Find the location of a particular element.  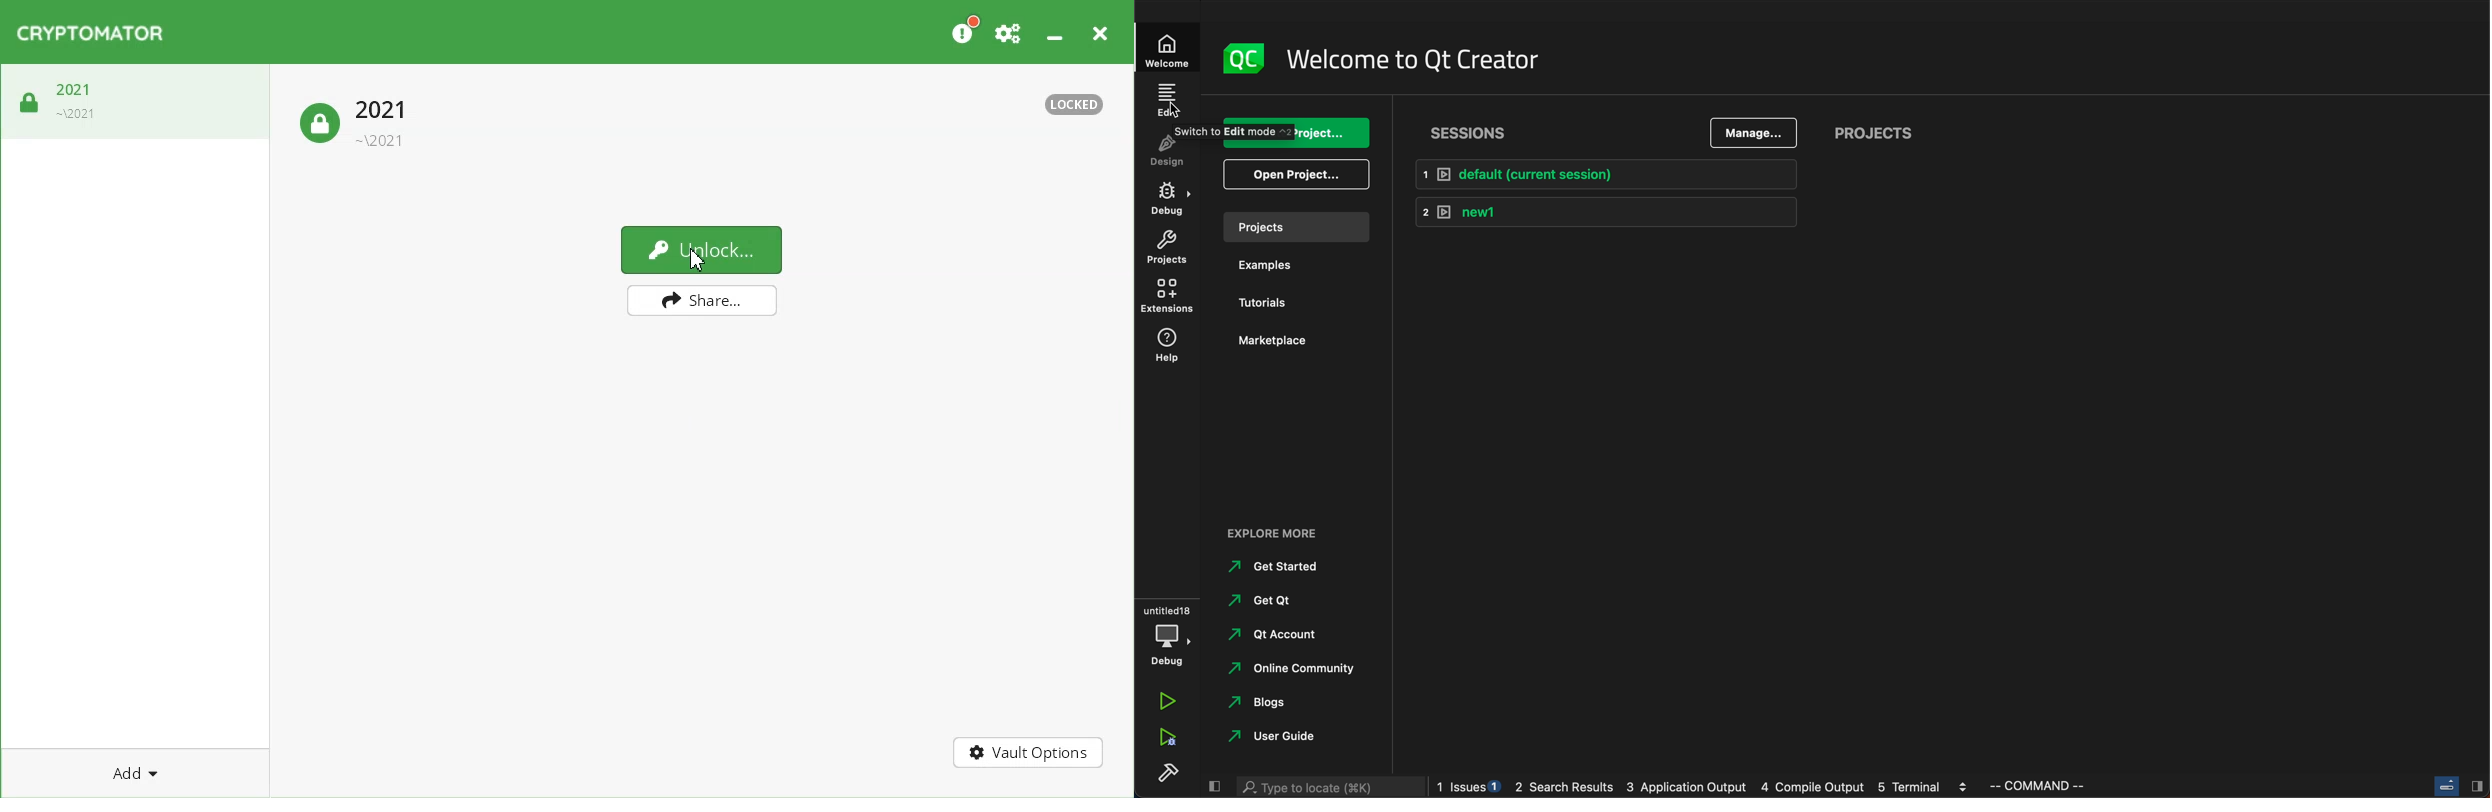

run debug is located at coordinates (1167, 735).